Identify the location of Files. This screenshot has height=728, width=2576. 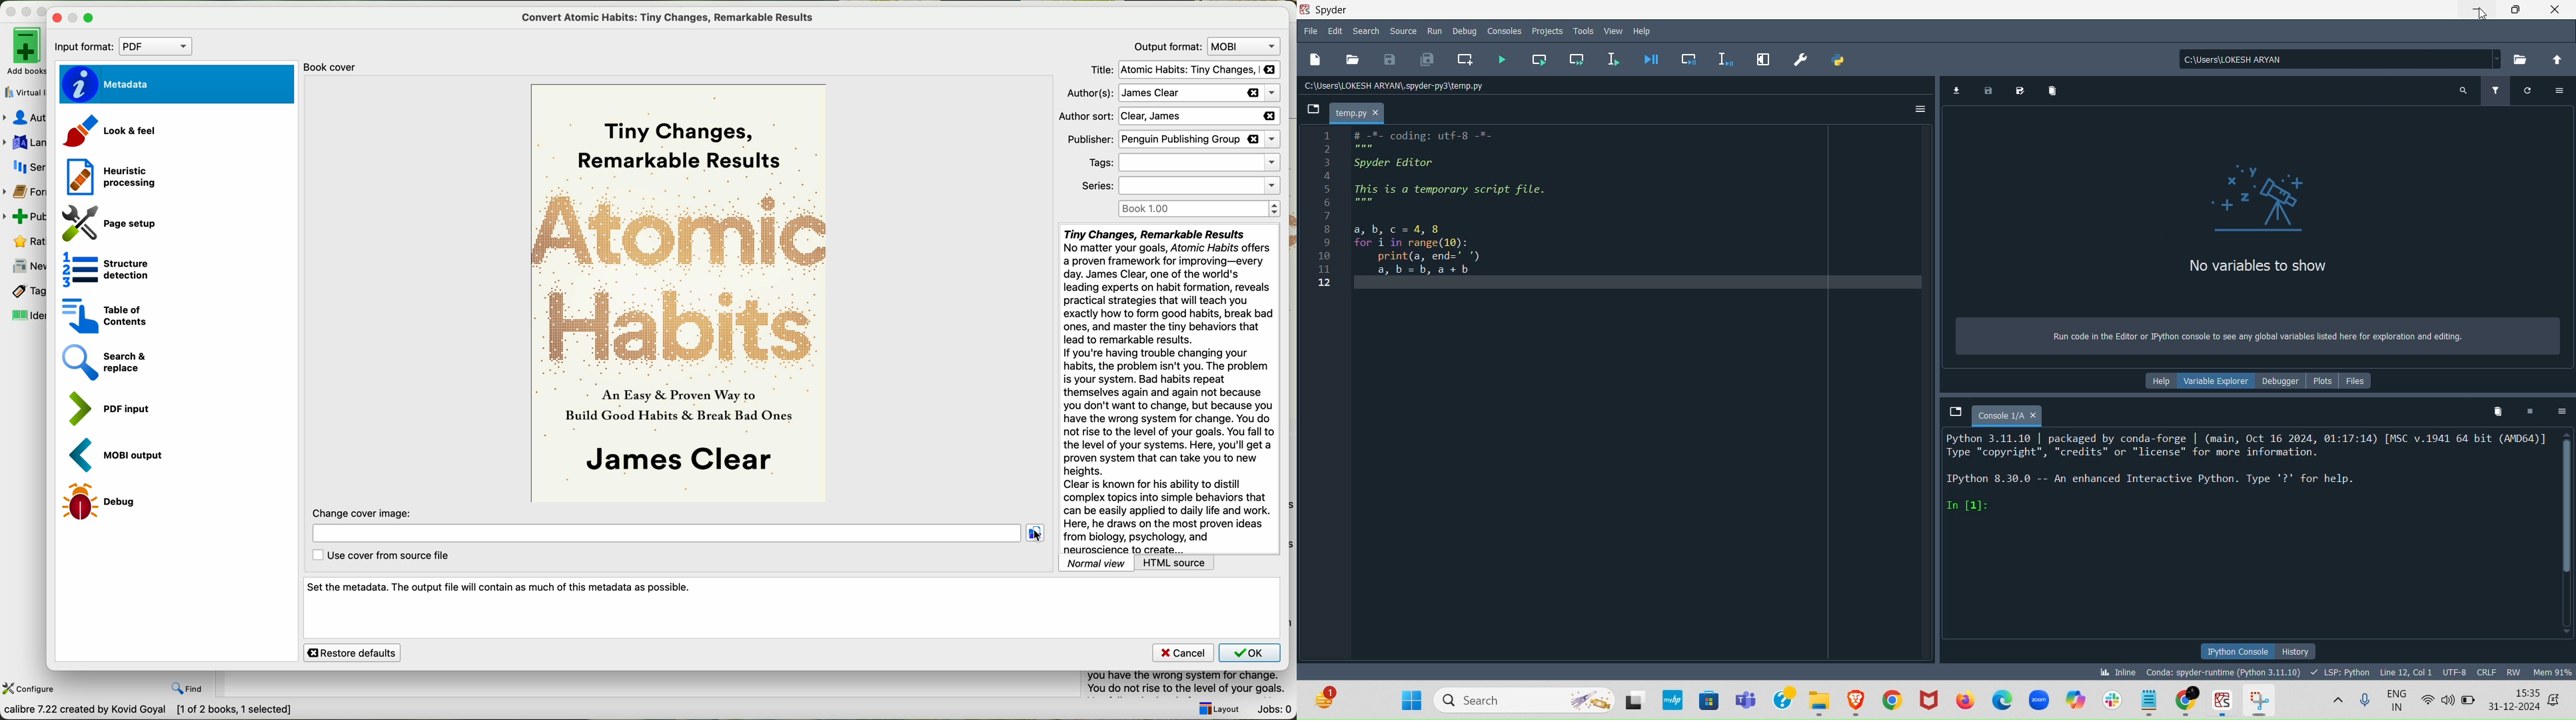
(2365, 379).